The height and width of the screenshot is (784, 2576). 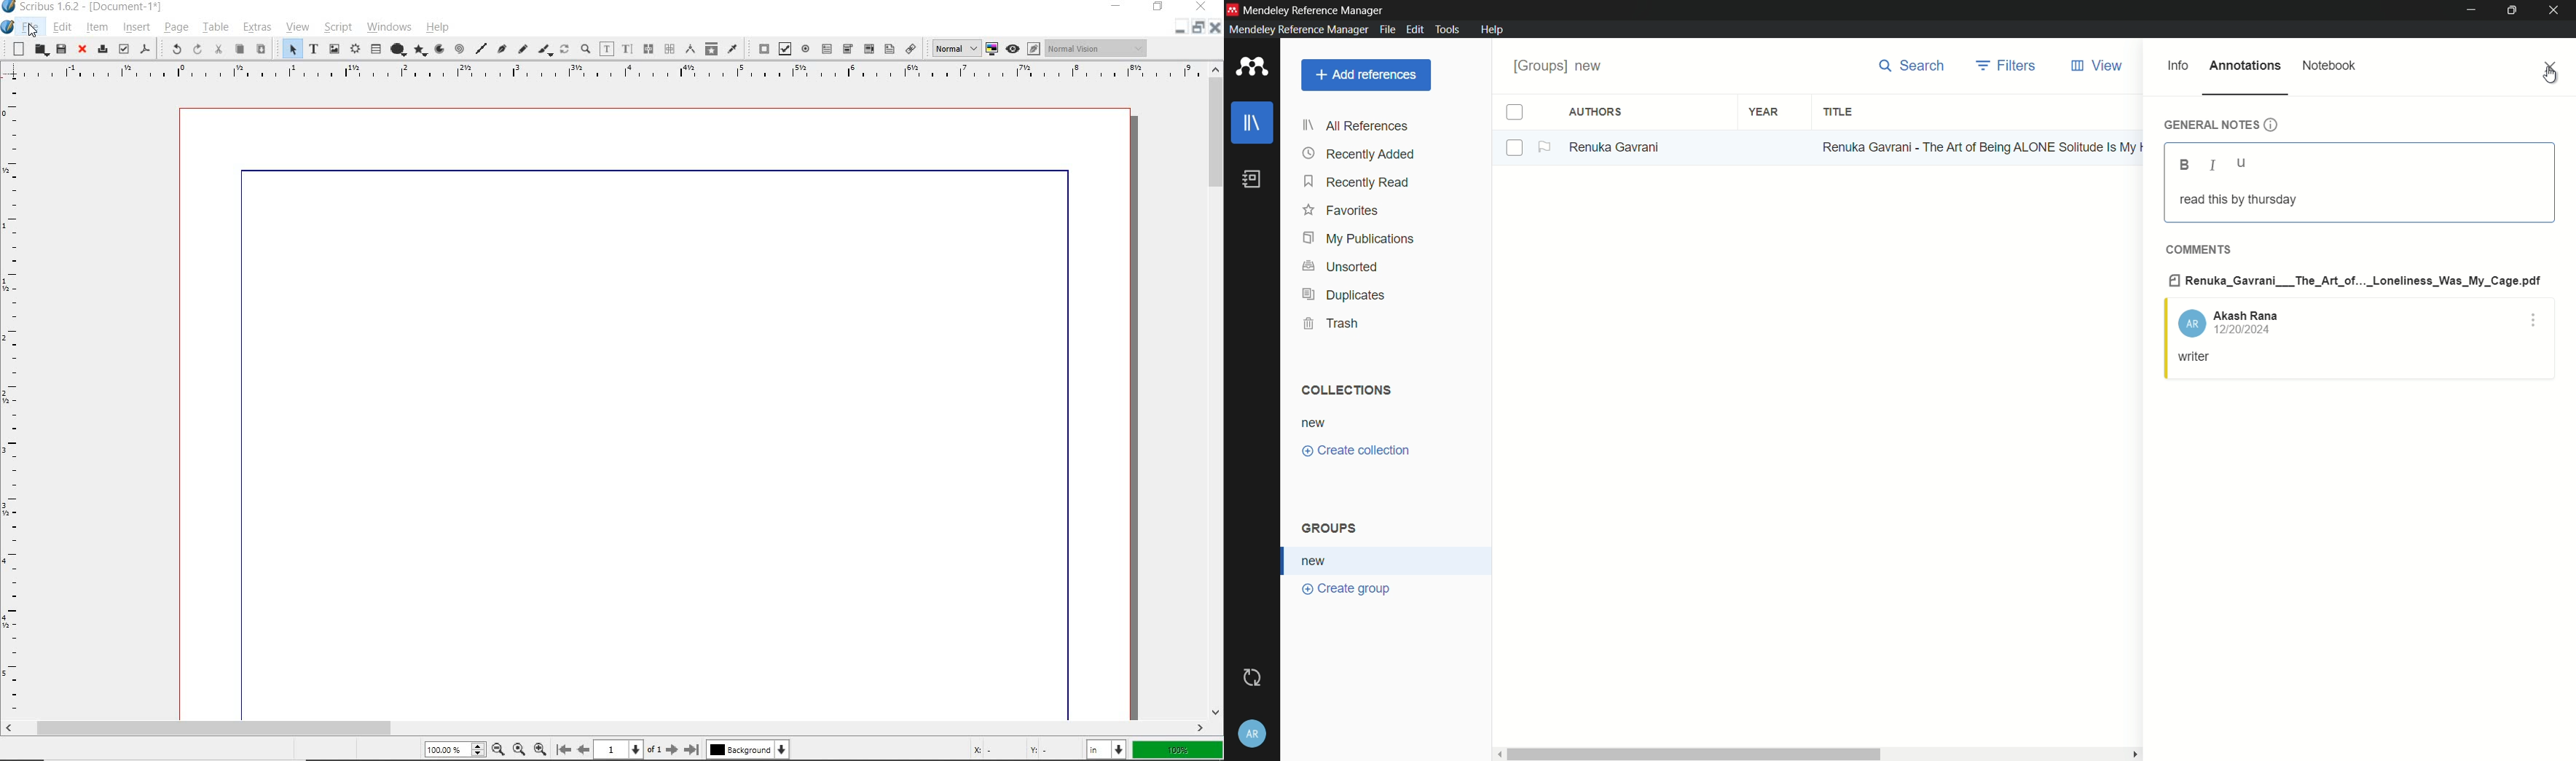 What do you see at coordinates (1496, 753) in the screenshot?
I see `scroll left` at bounding box center [1496, 753].